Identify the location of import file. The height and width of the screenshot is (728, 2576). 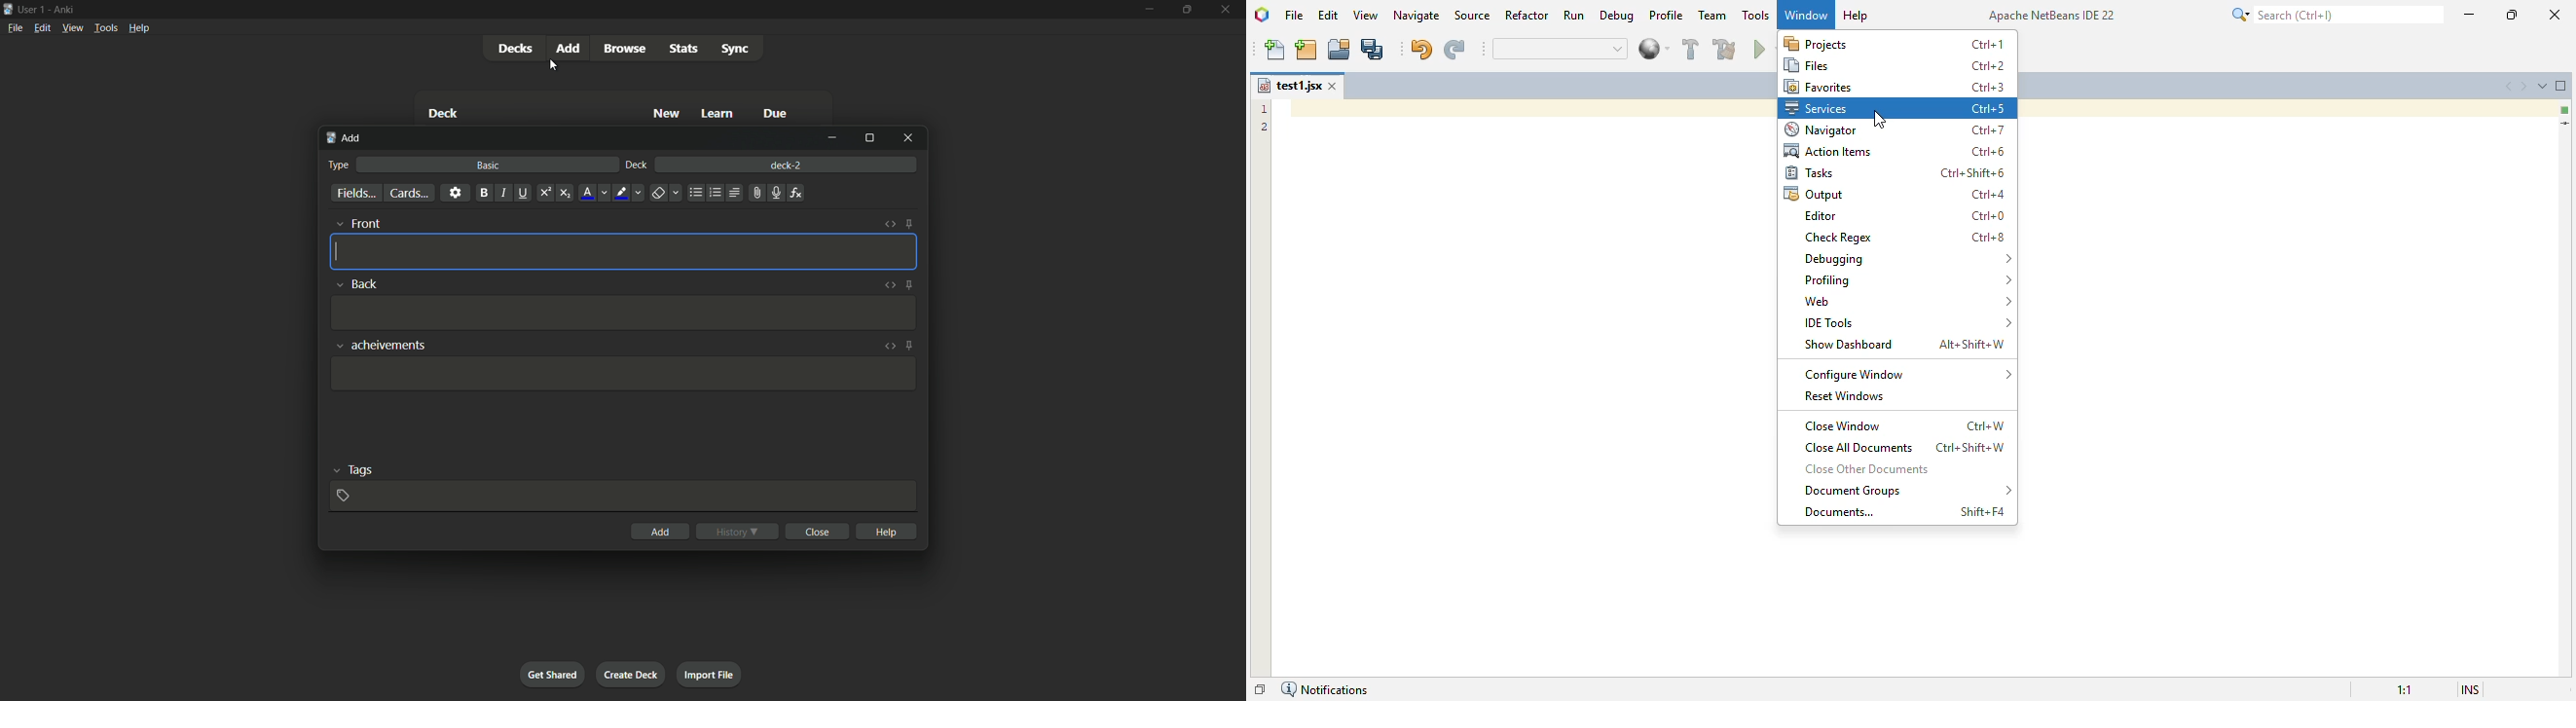
(710, 675).